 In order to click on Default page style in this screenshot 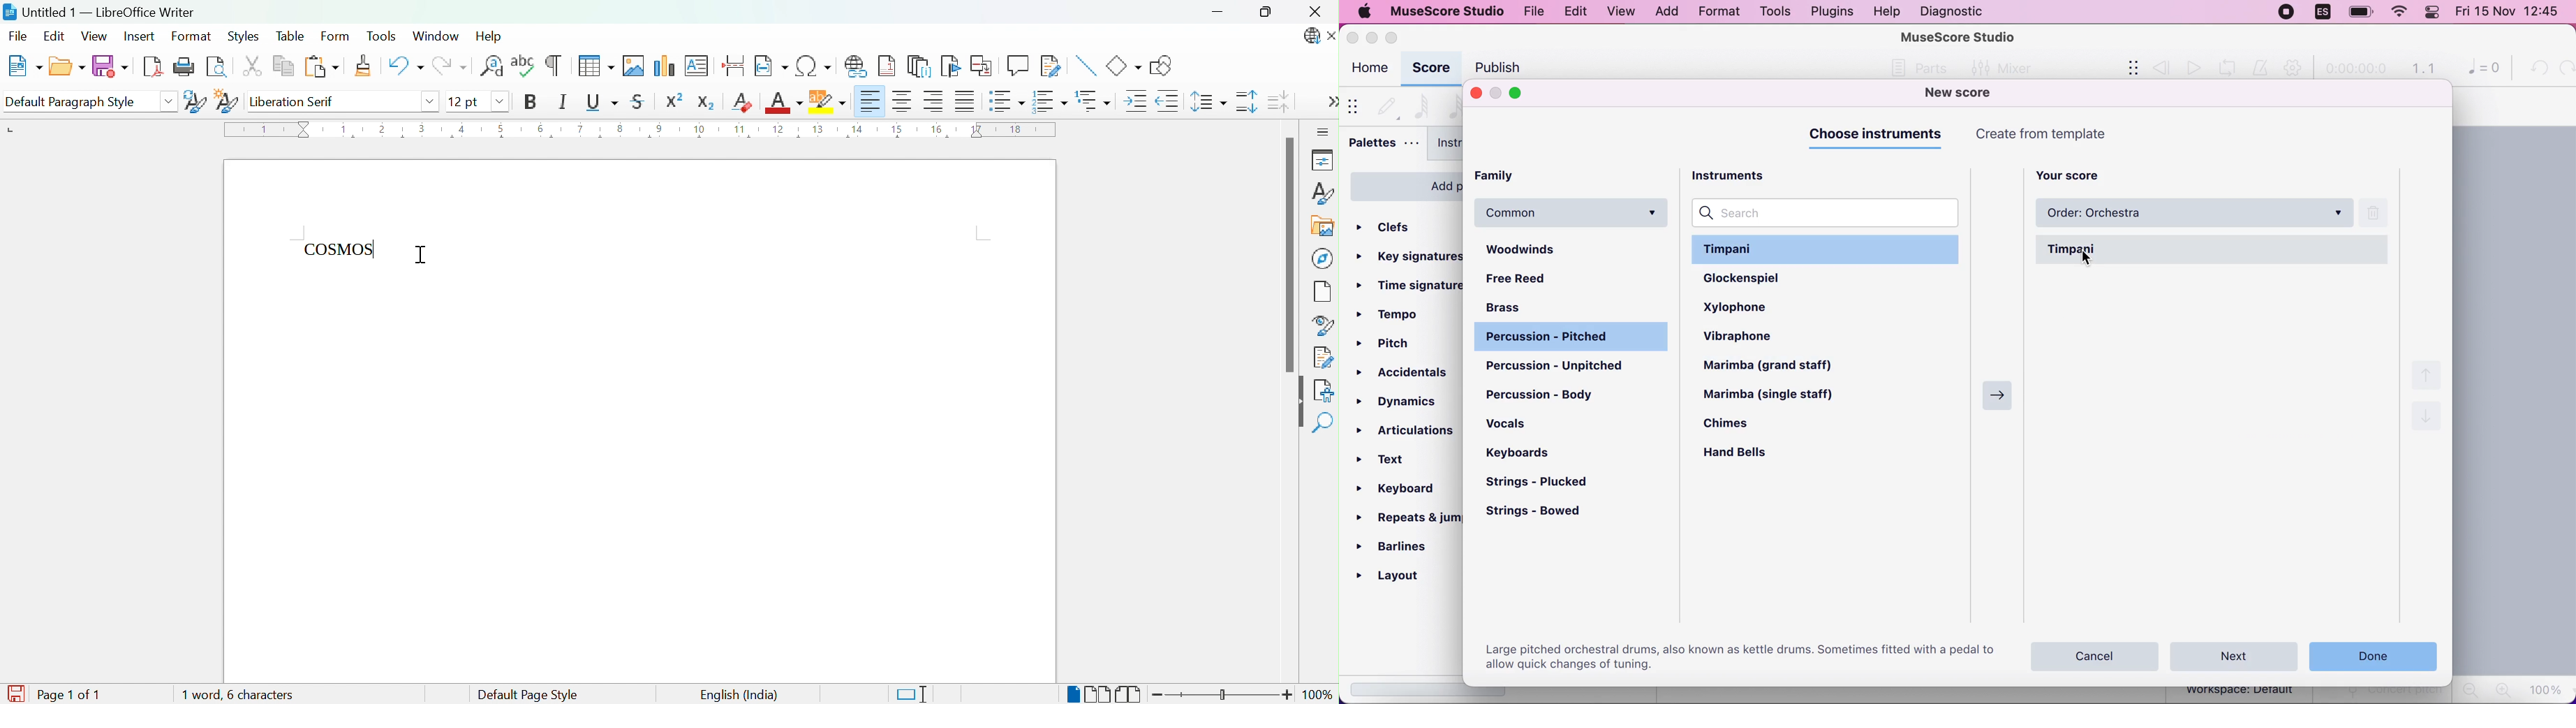, I will do `click(526, 695)`.